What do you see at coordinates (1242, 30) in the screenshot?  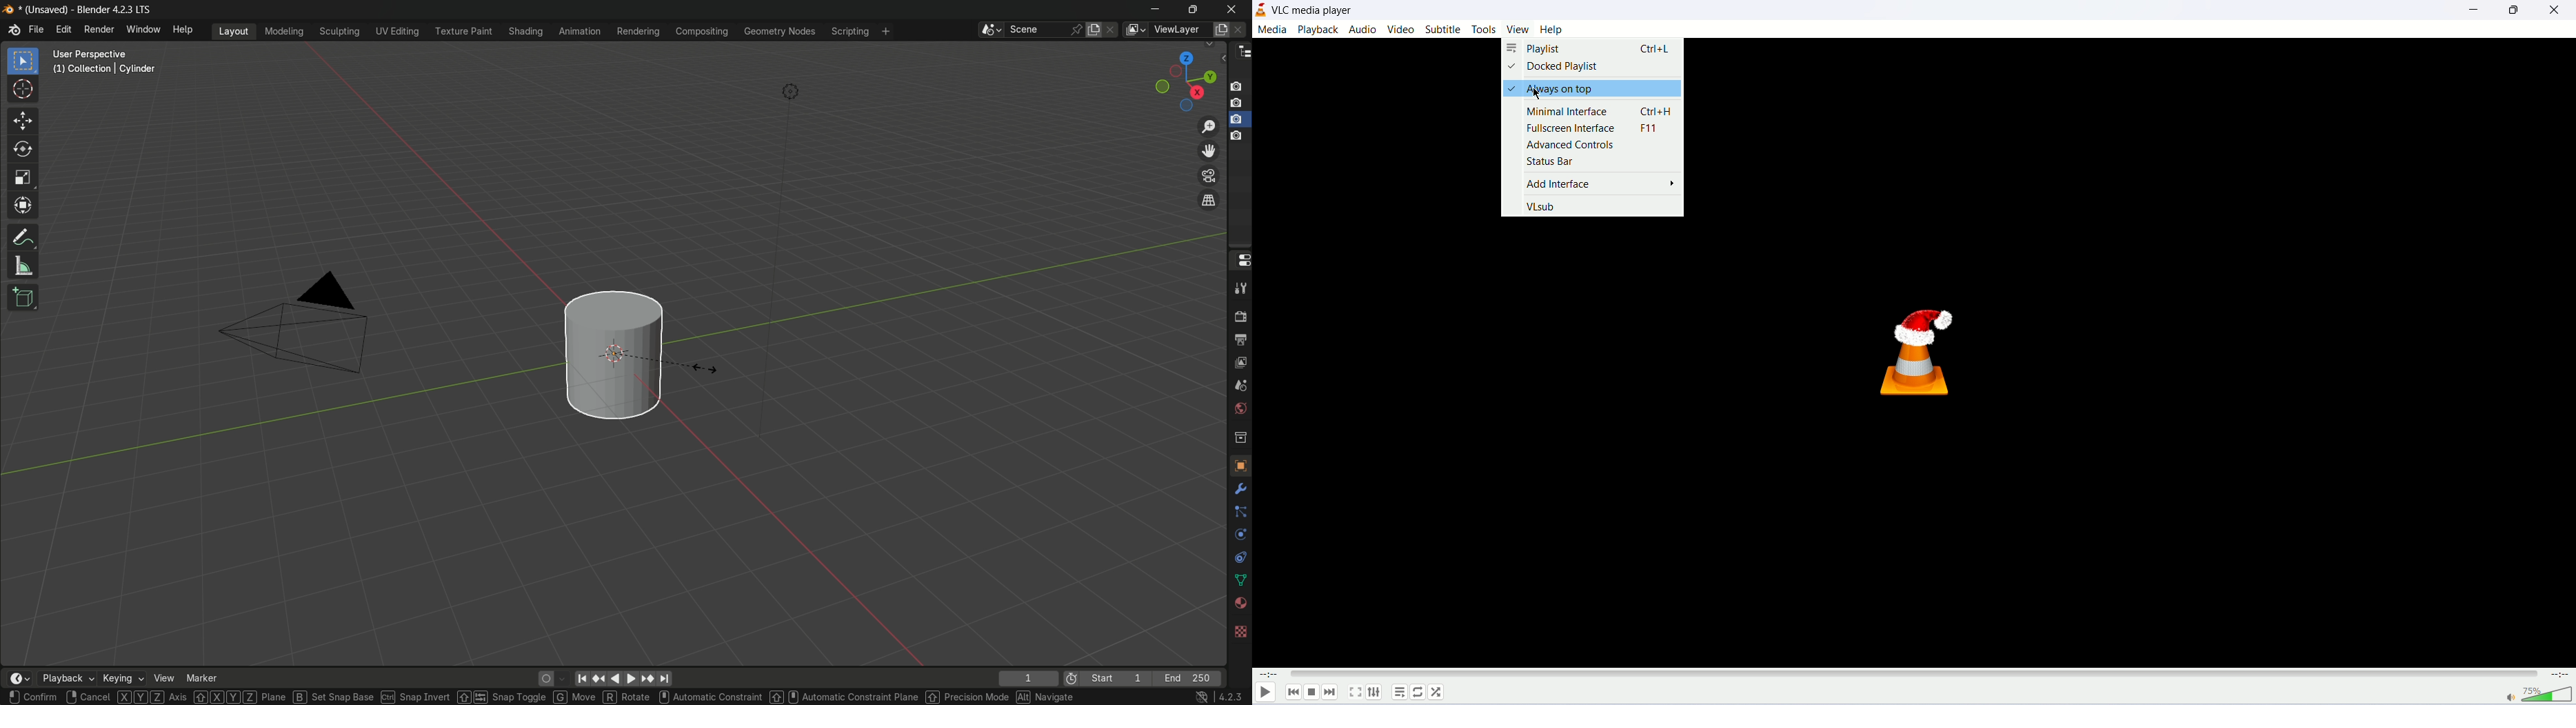 I see `remove view layer` at bounding box center [1242, 30].